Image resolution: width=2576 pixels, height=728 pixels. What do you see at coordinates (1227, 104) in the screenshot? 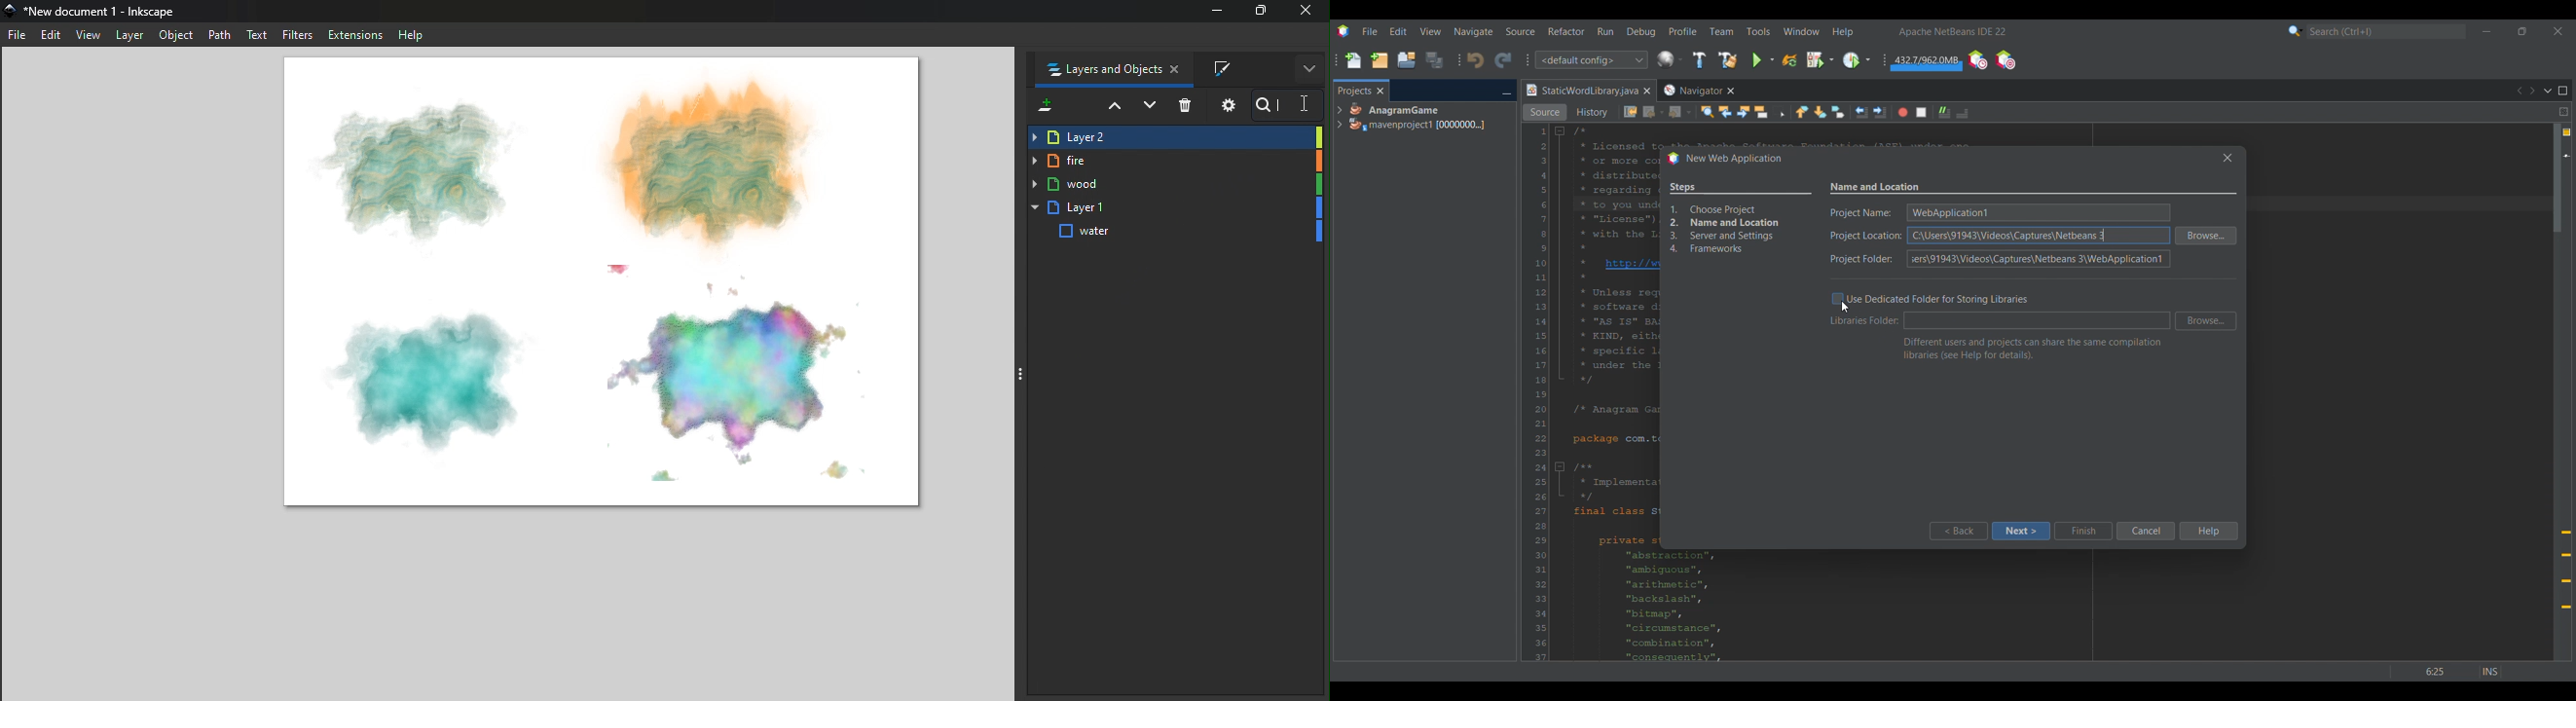
I see `Objects and layers dialog settings` at bounding box center [1227, 104].